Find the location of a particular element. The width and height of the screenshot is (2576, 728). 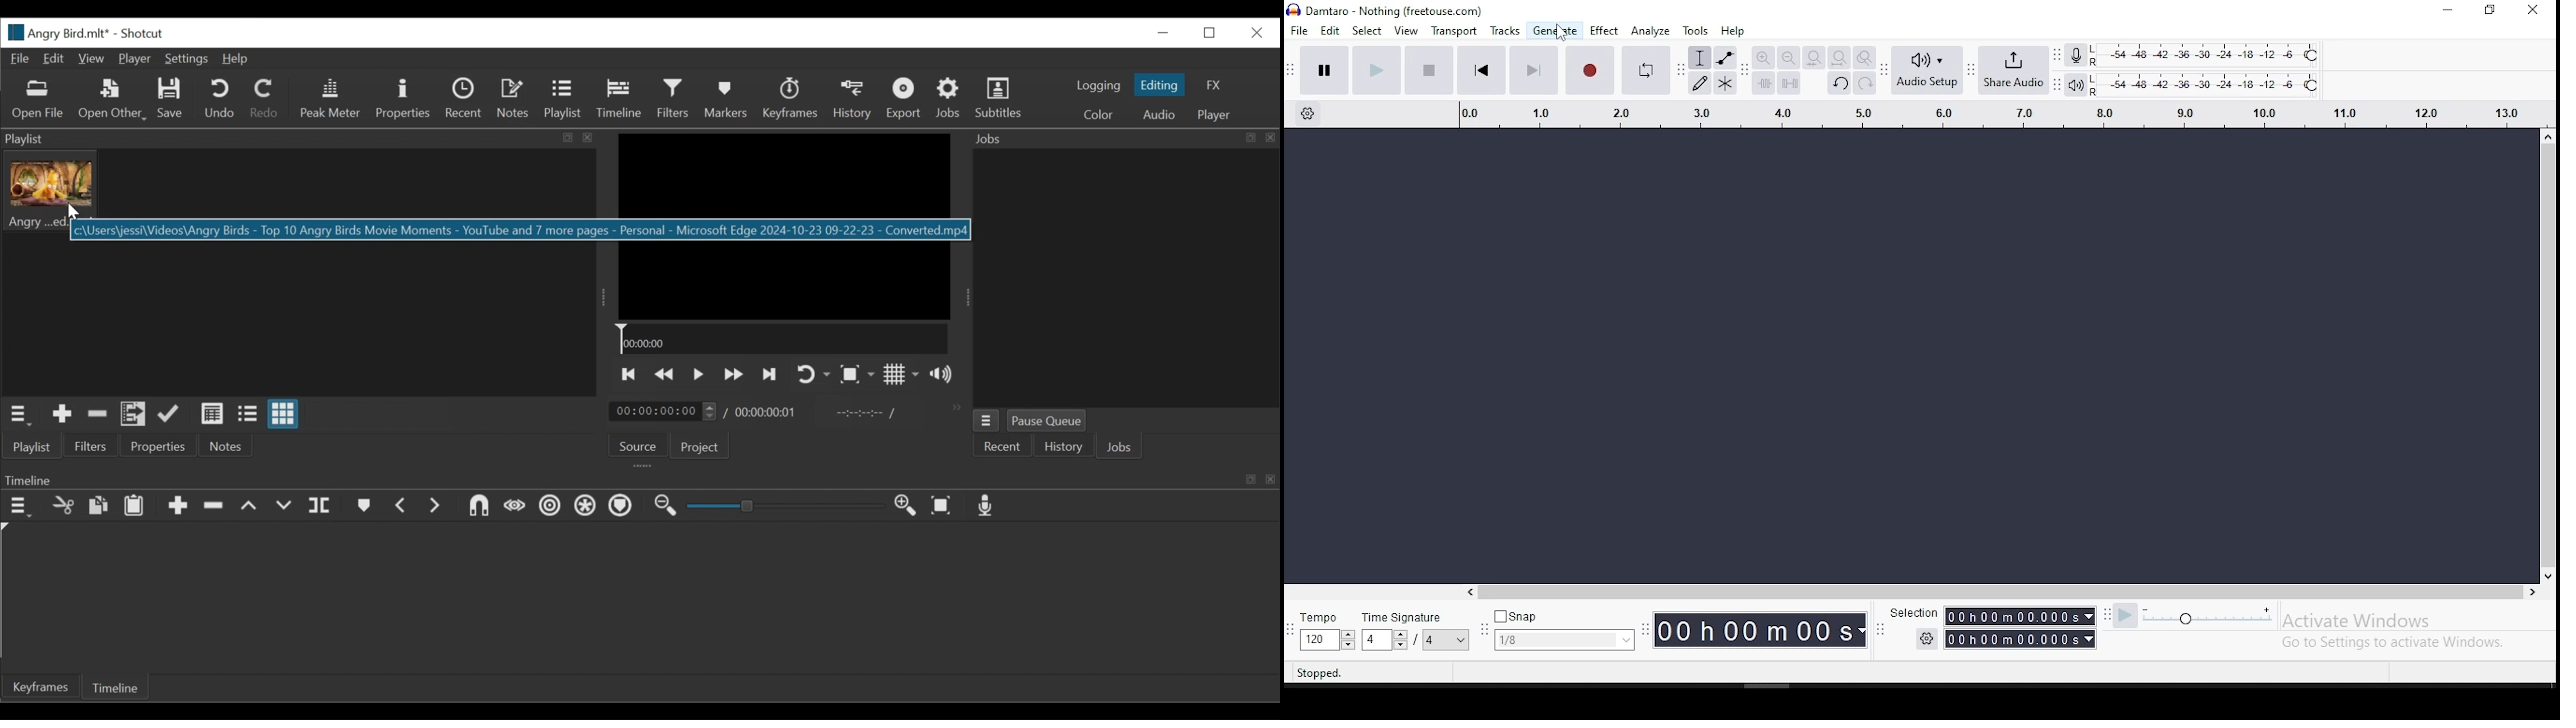

Jobs Panel is located at coordinates (1131, 279).